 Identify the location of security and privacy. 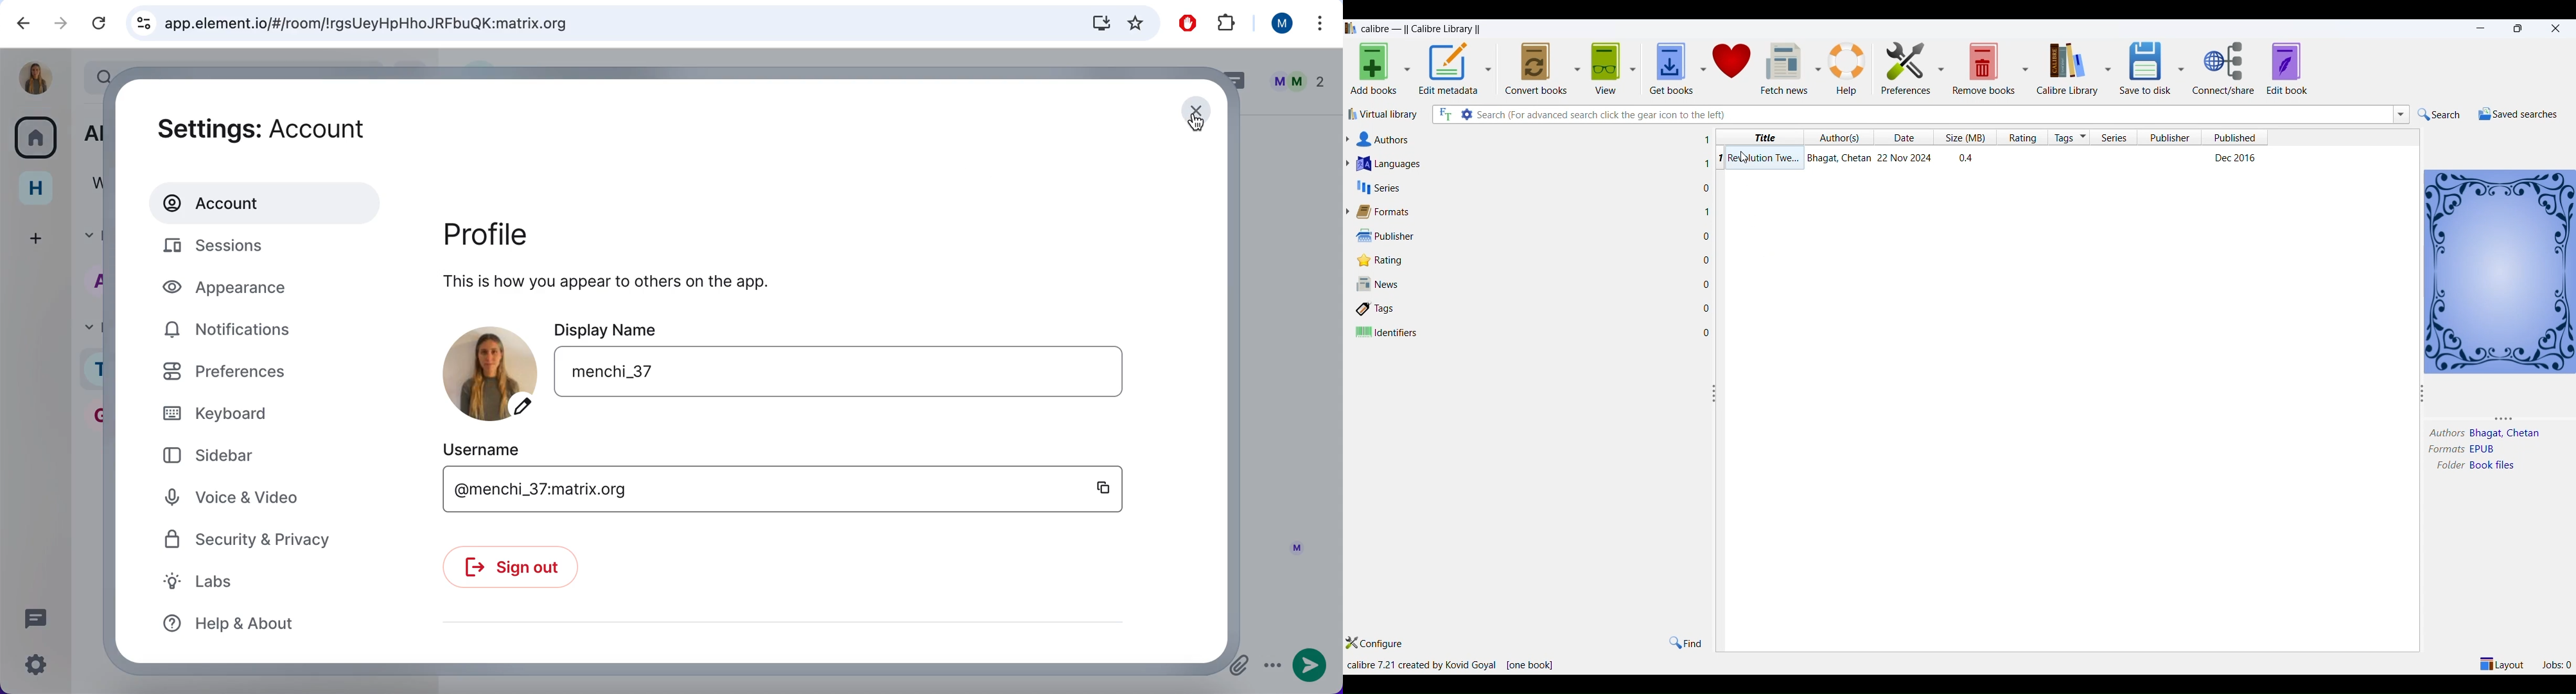
(273, 542).